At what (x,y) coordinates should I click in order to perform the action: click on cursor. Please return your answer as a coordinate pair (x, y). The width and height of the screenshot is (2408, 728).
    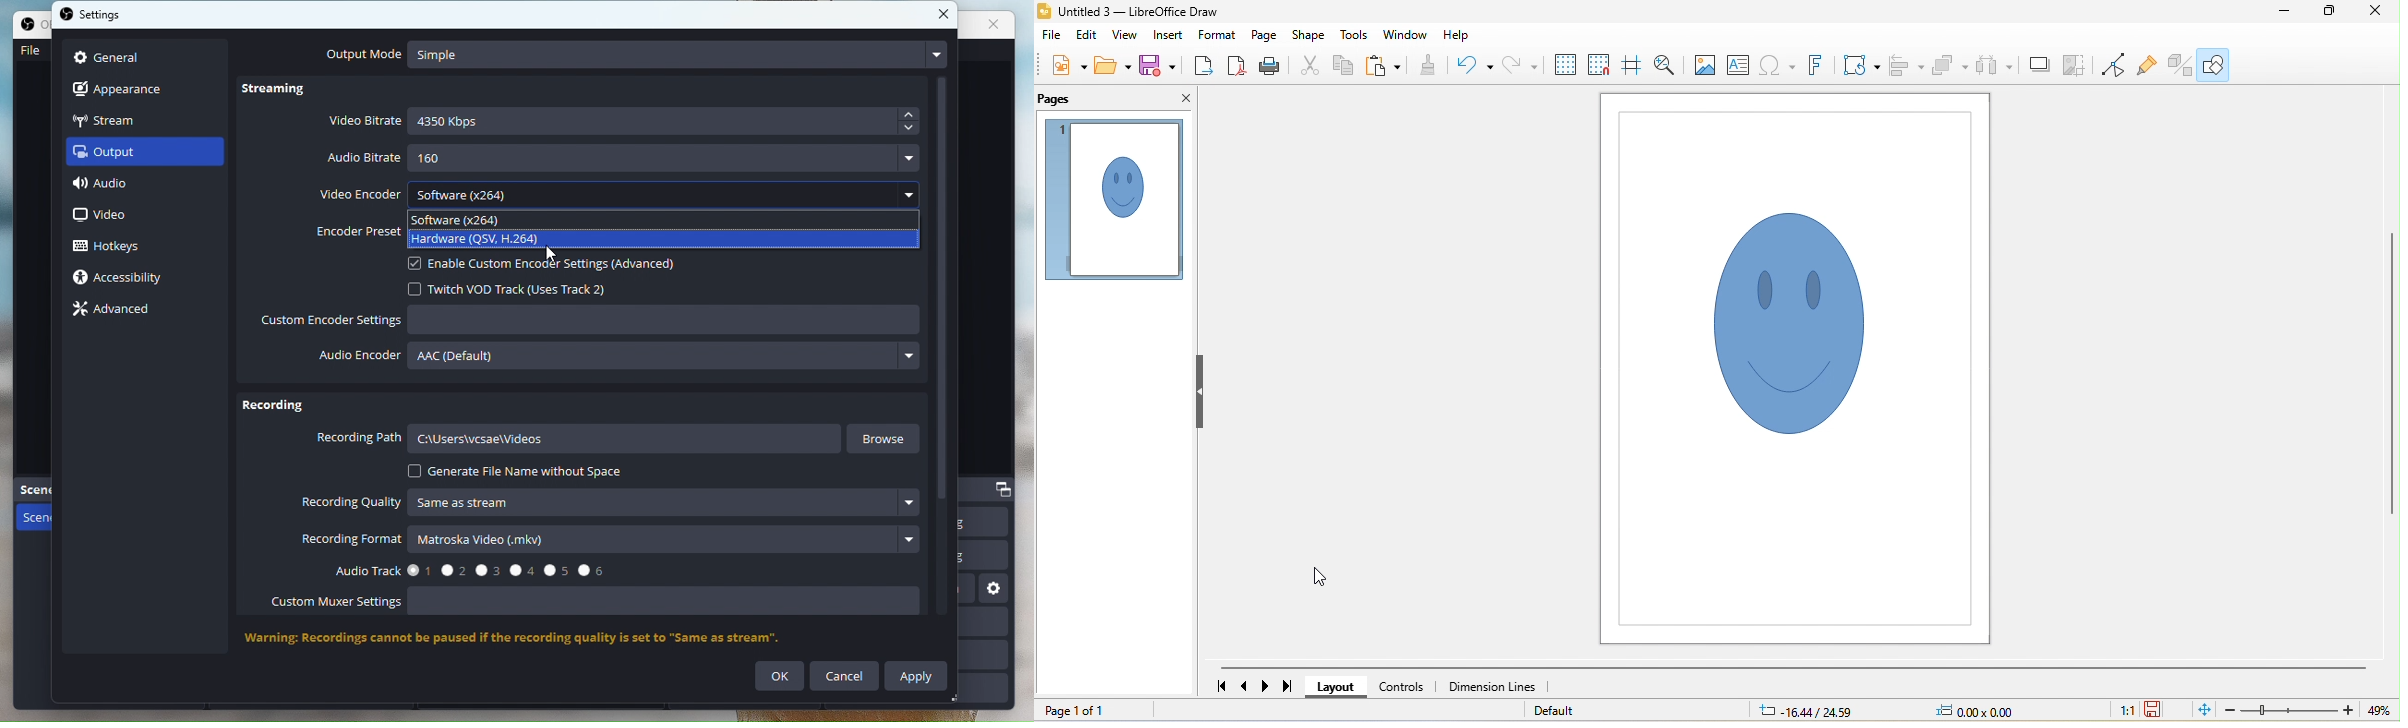
    Looking at the image, I should click on (1324, 579).